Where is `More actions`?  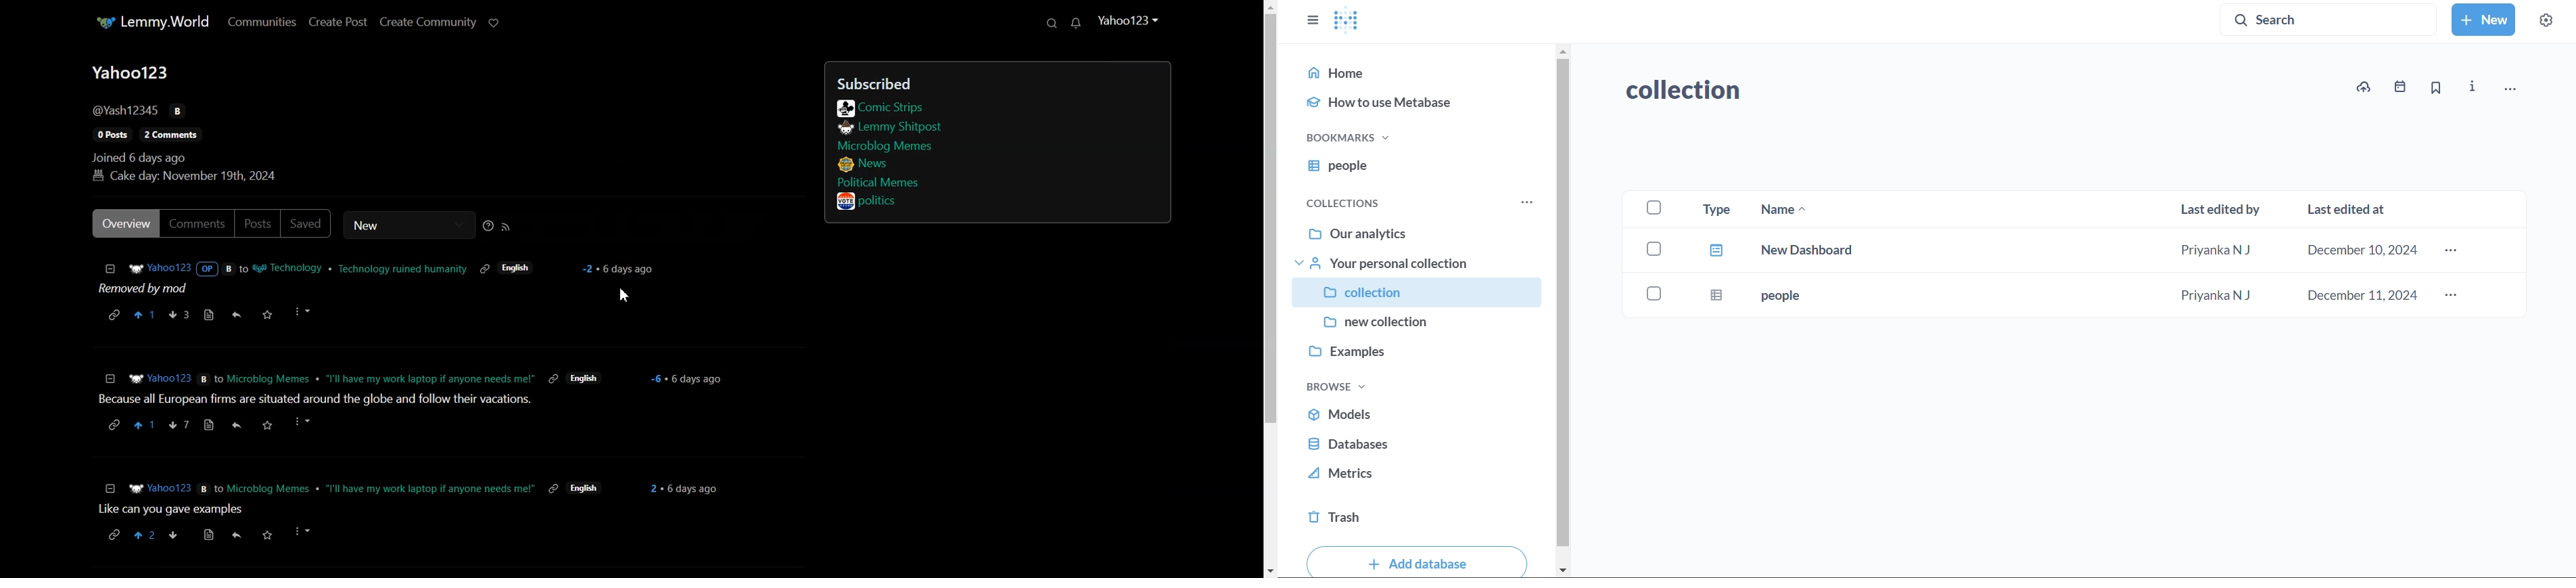 More actions is located at coordinates (302, 312).